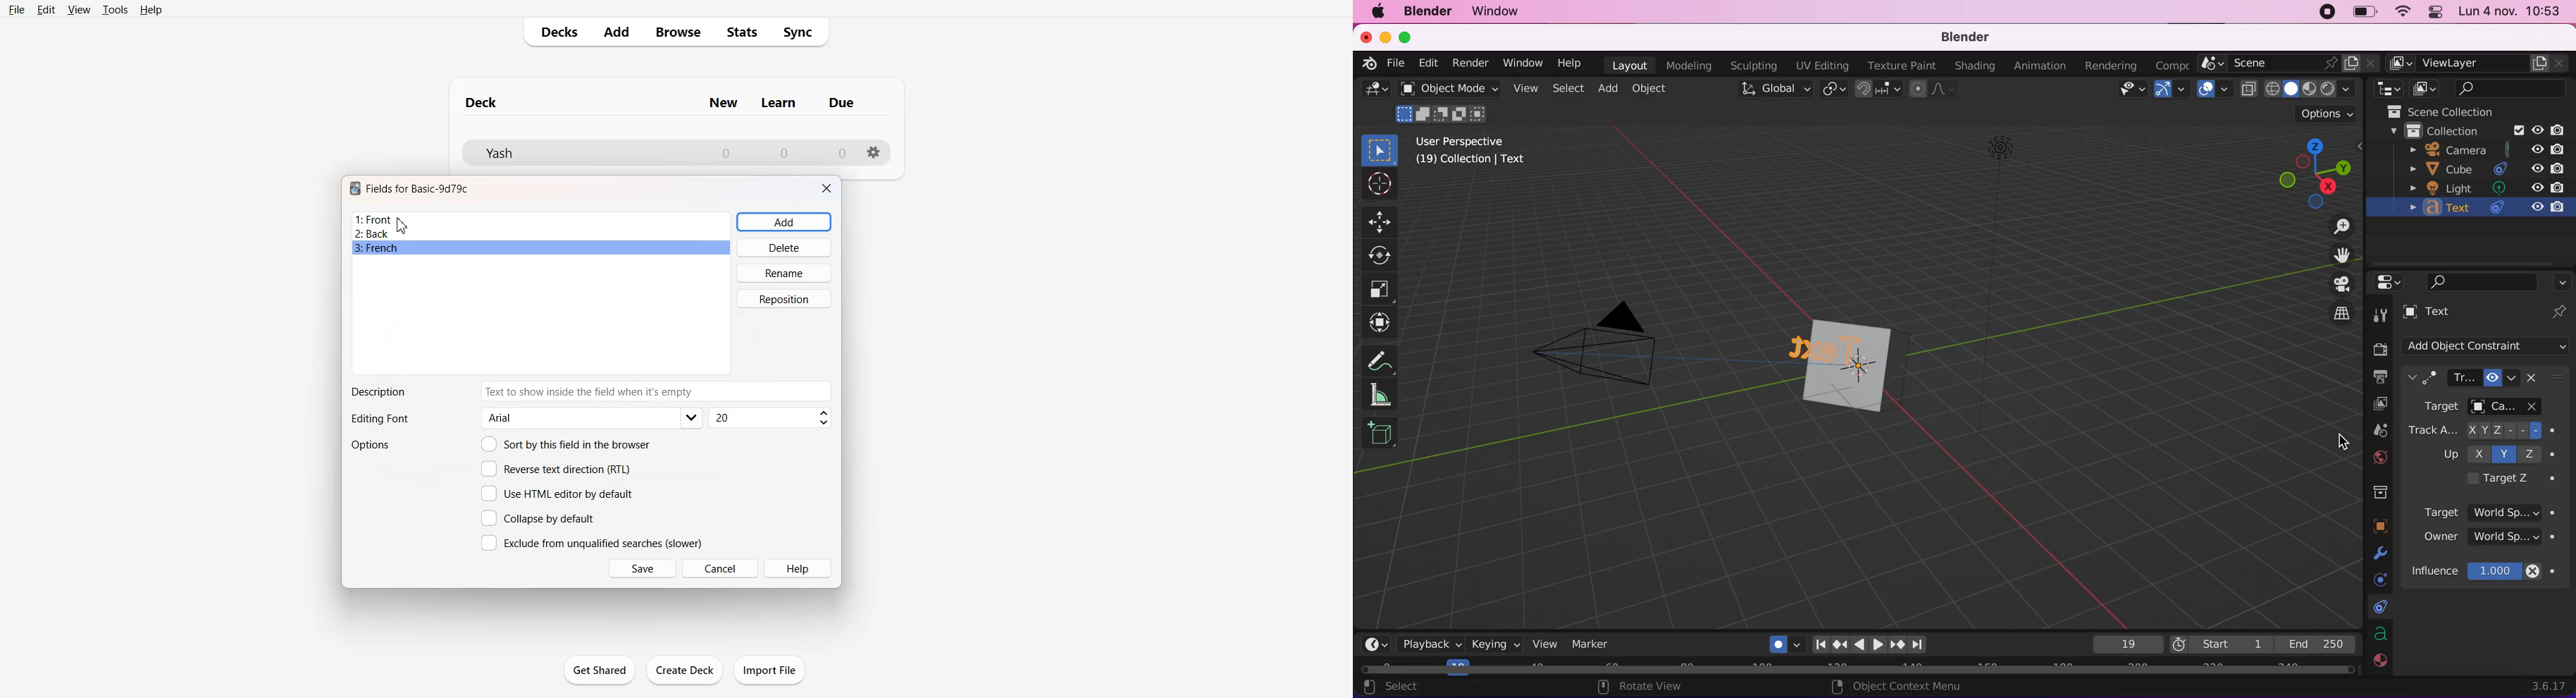 The width and height of the screenshot is (2576, 700). I want to click on Cursor, so click(402, 226).